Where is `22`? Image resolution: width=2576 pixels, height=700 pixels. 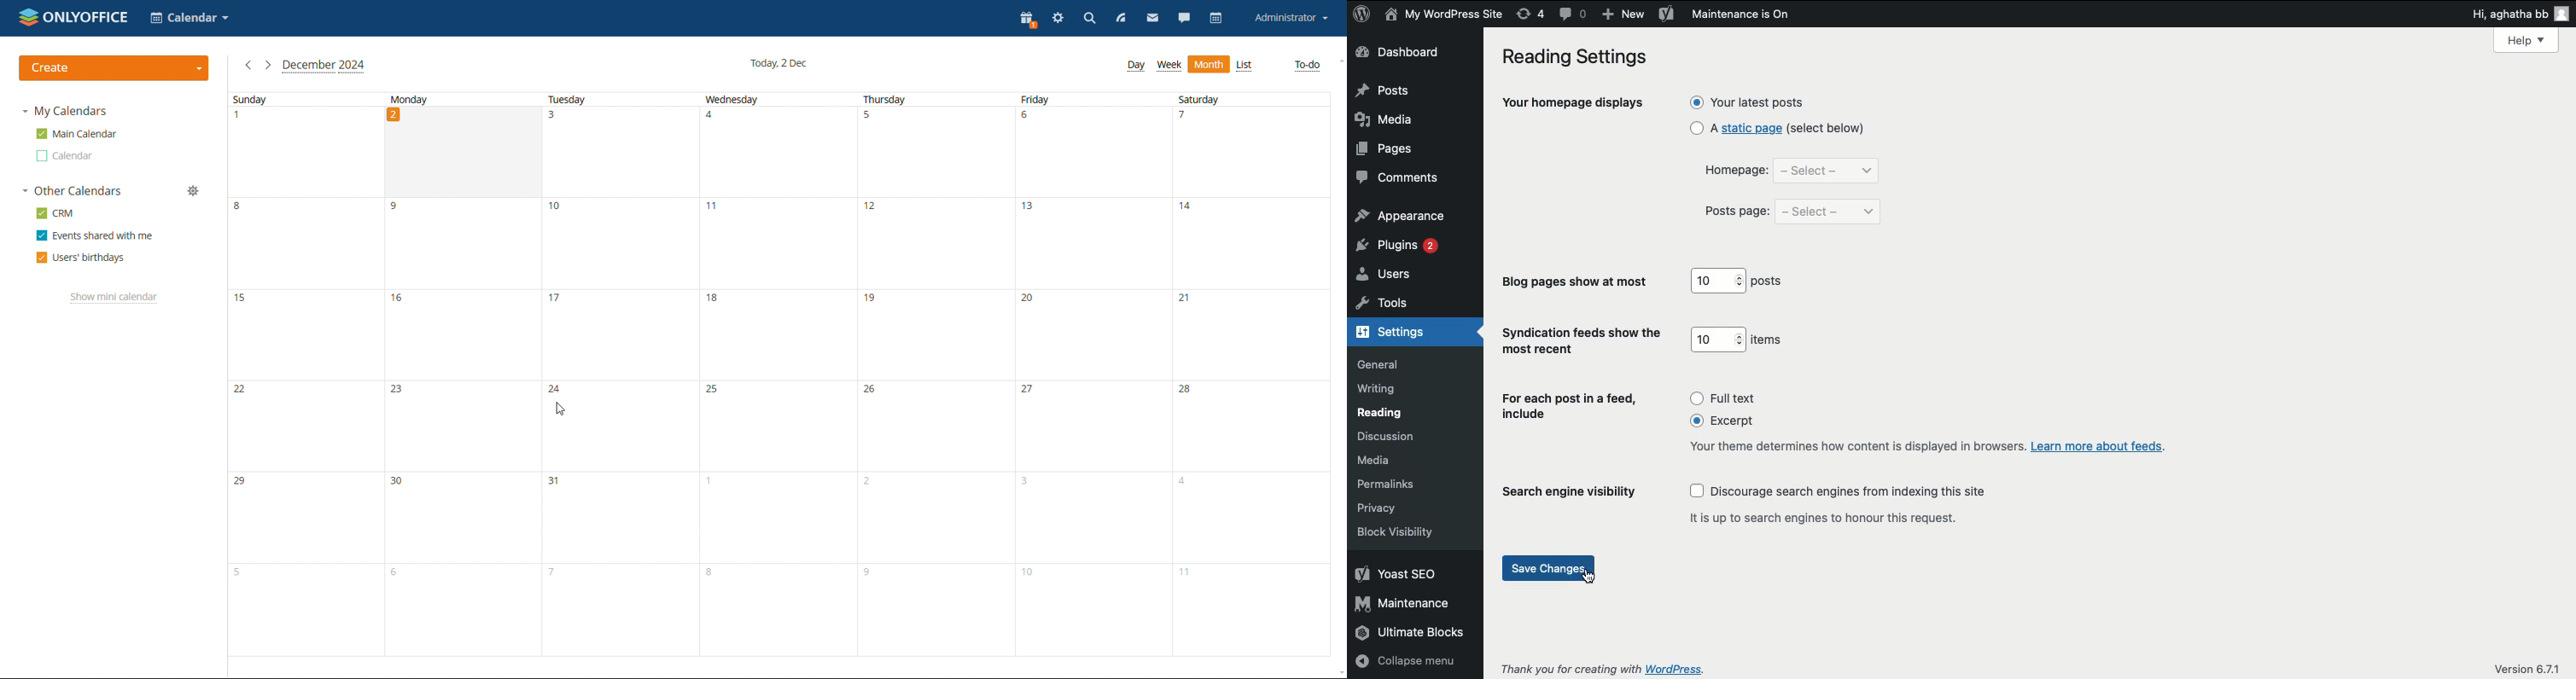
22 is located at coordinates (239, 390).